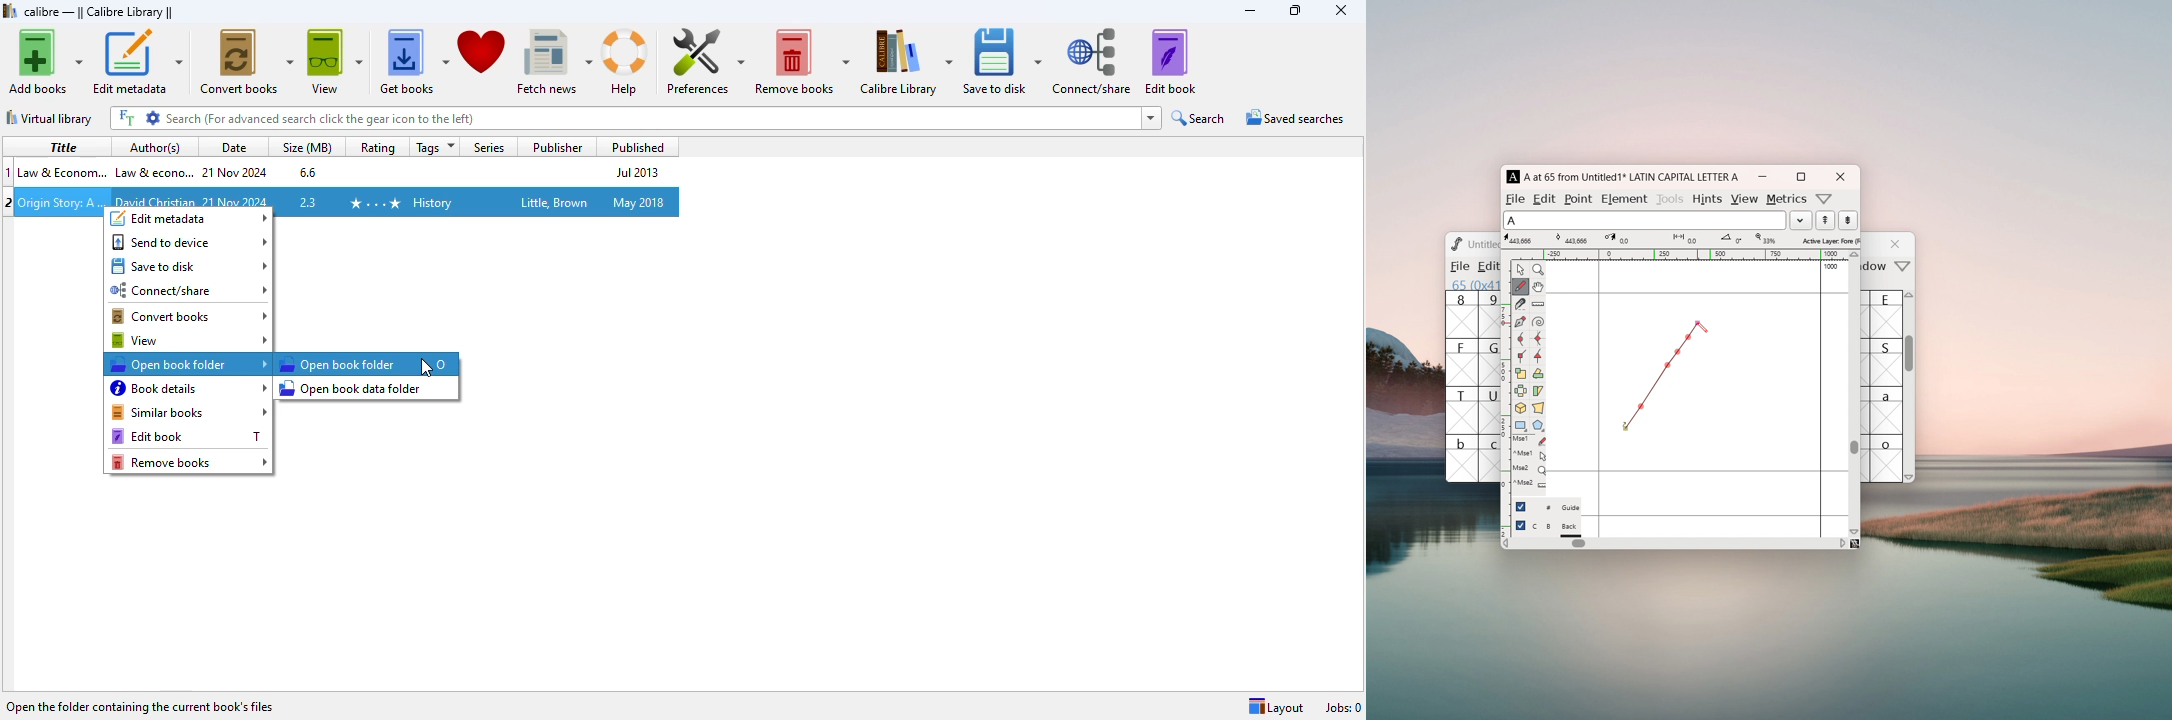  I want to click on T, so click(256, 436).